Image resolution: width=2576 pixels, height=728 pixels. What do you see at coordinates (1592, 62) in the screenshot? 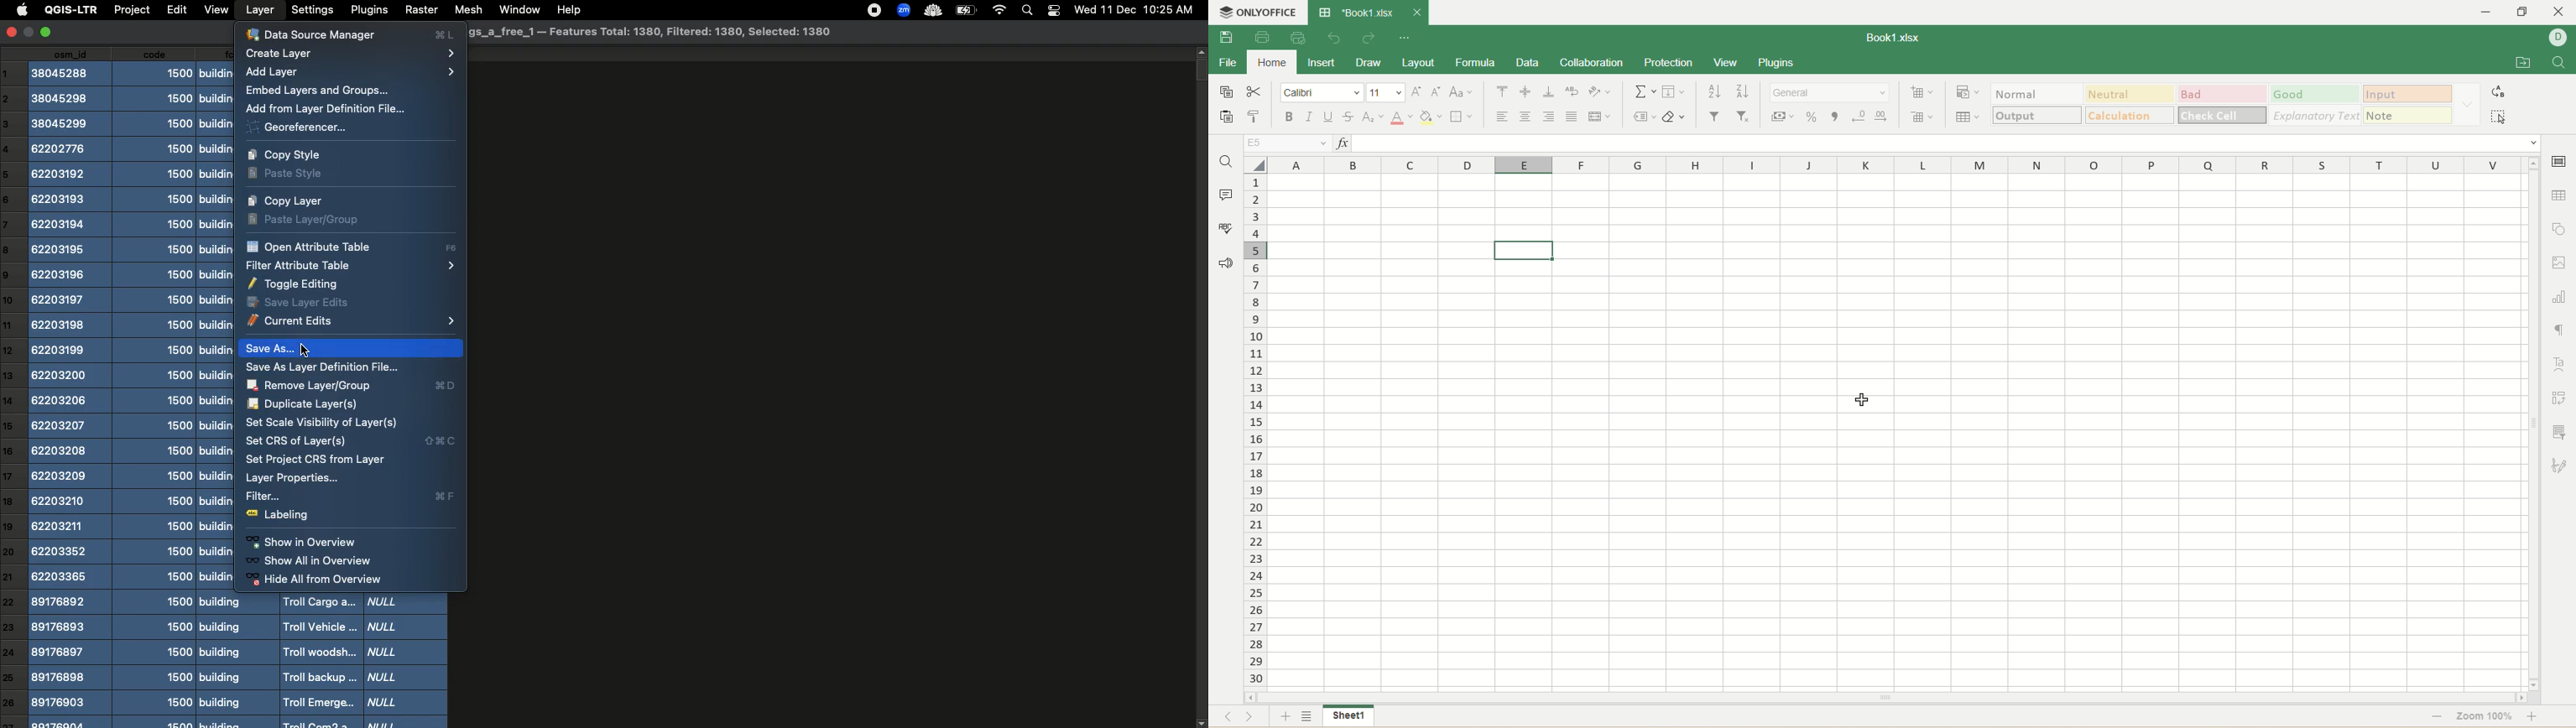
I see `collaboration` at bounding box center [1592, 62].